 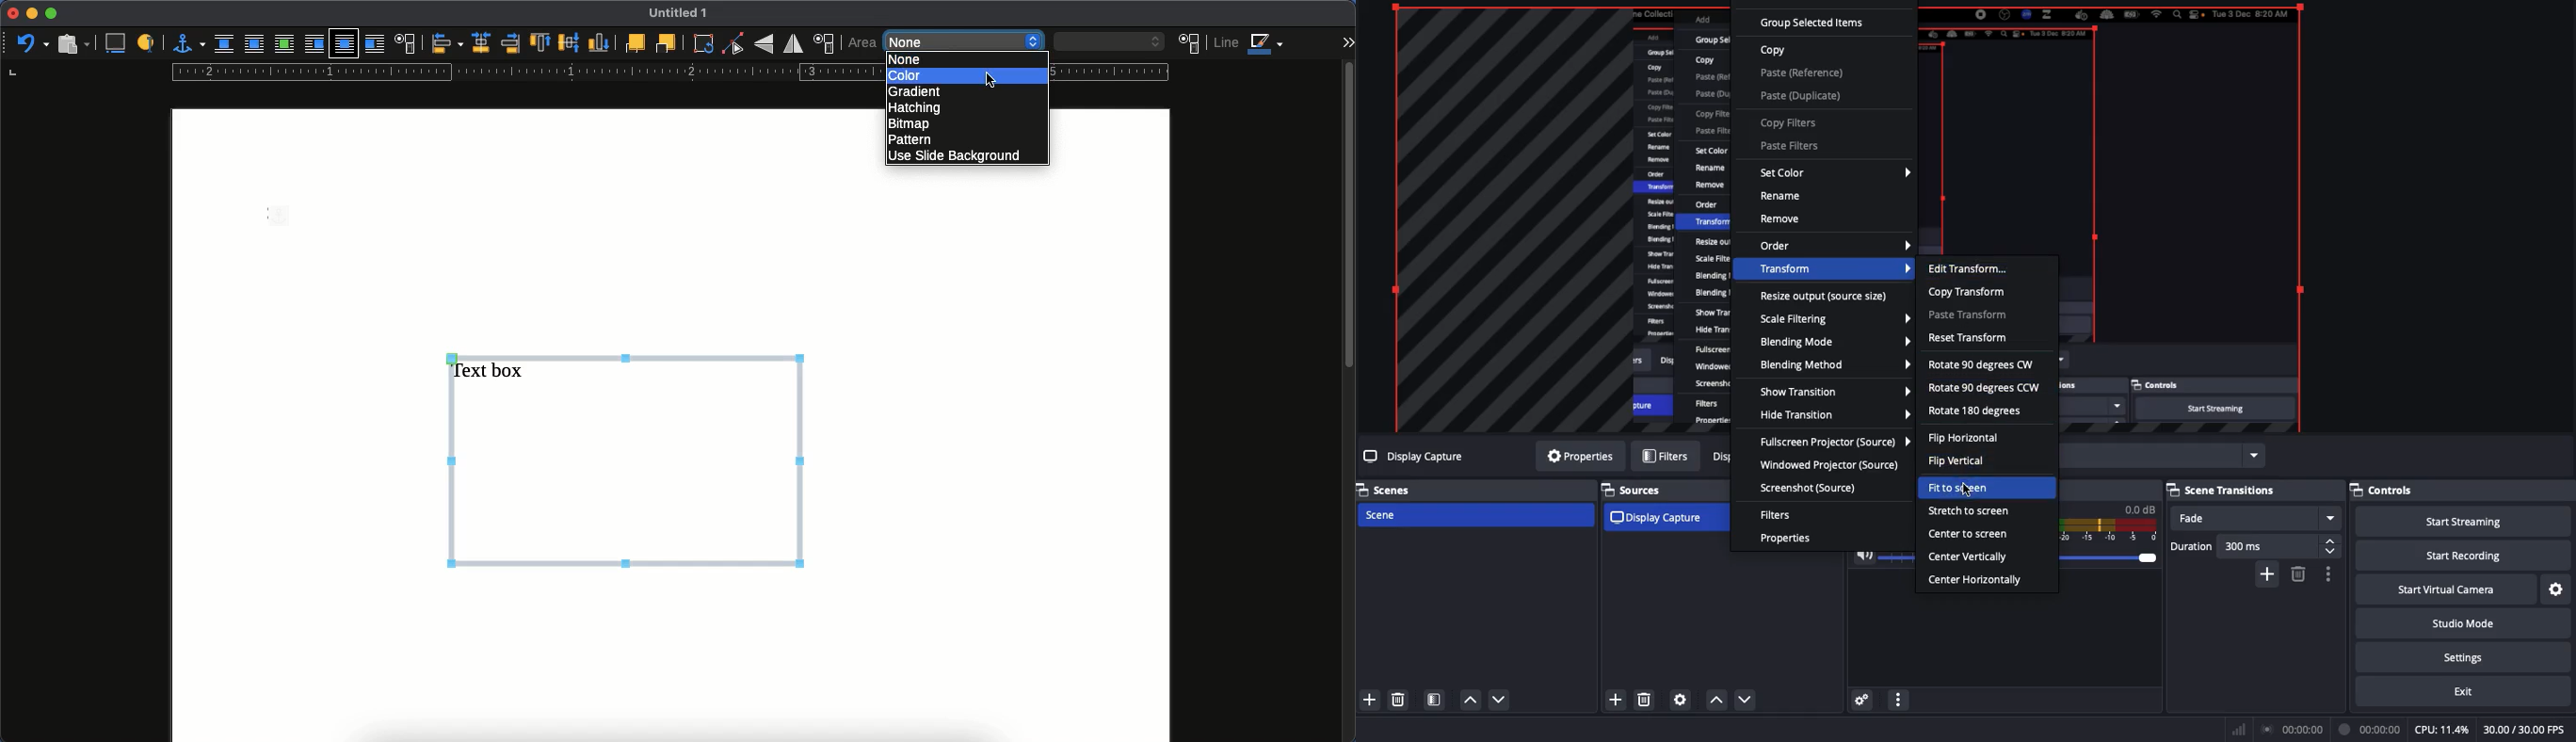 I want to click on Remove, so click(x=1783, y=220).